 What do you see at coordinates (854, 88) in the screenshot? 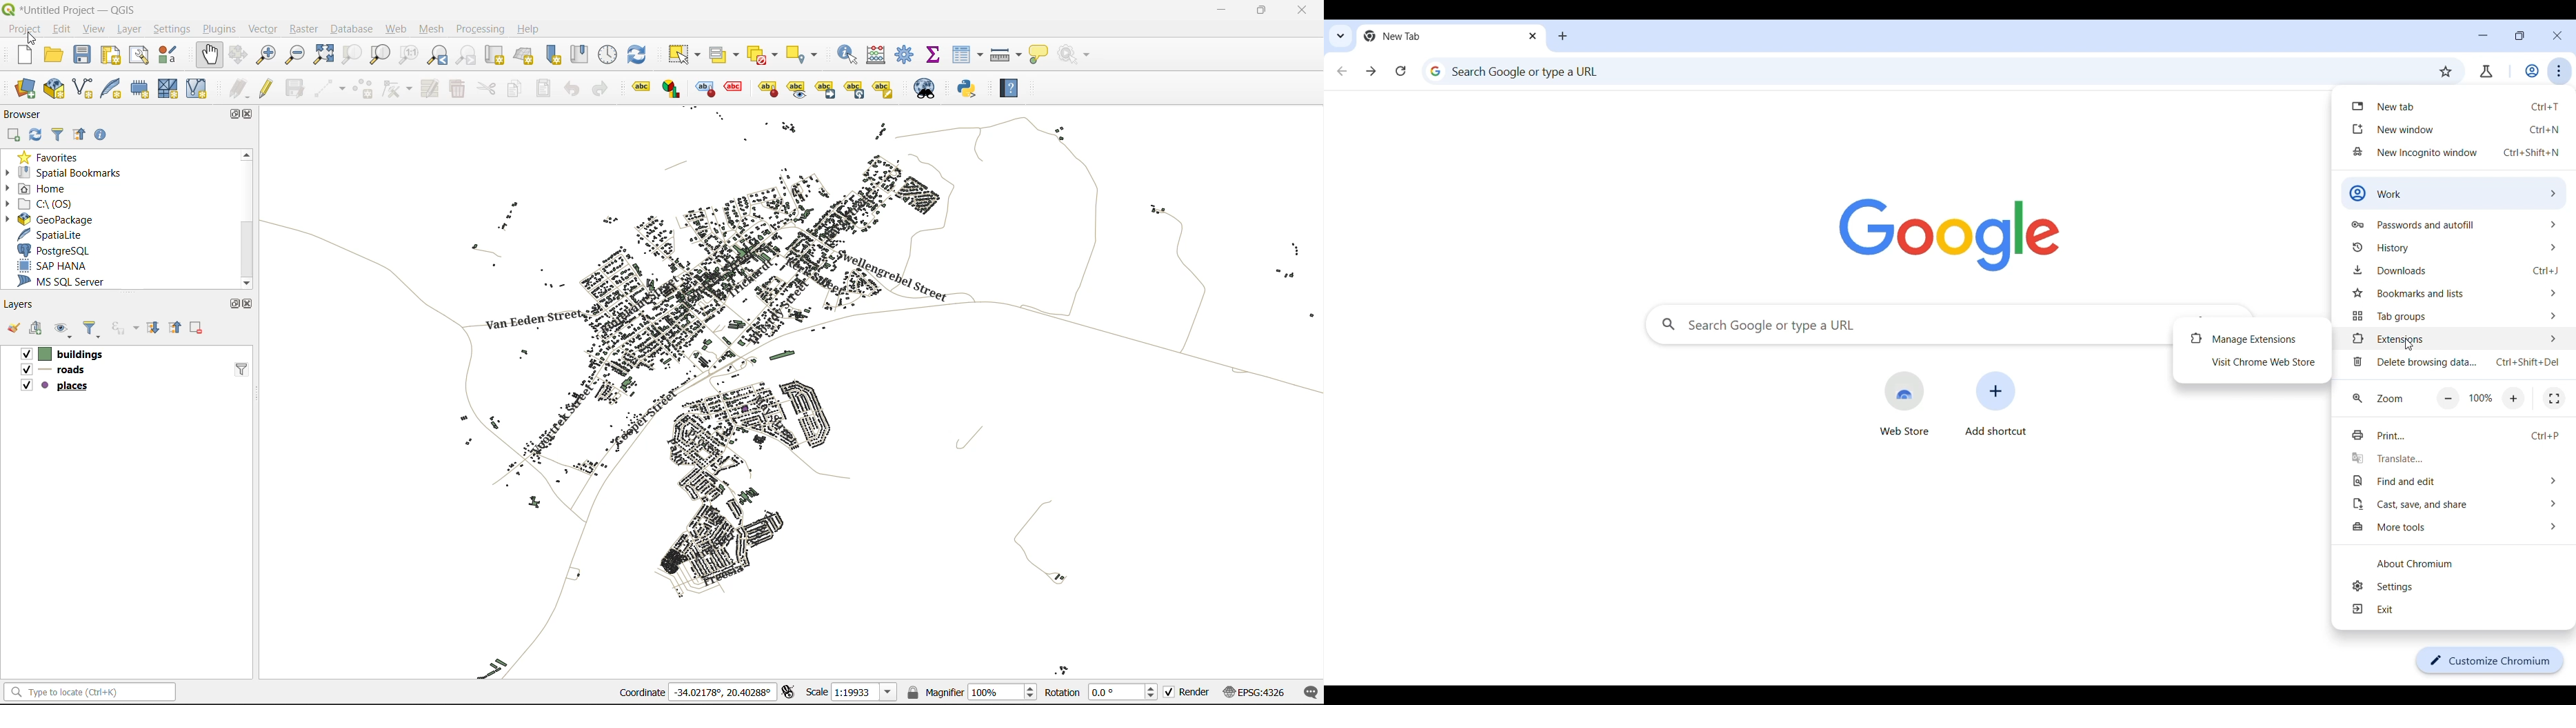
I see `Rotate a label` at bounding box center [854, 88].